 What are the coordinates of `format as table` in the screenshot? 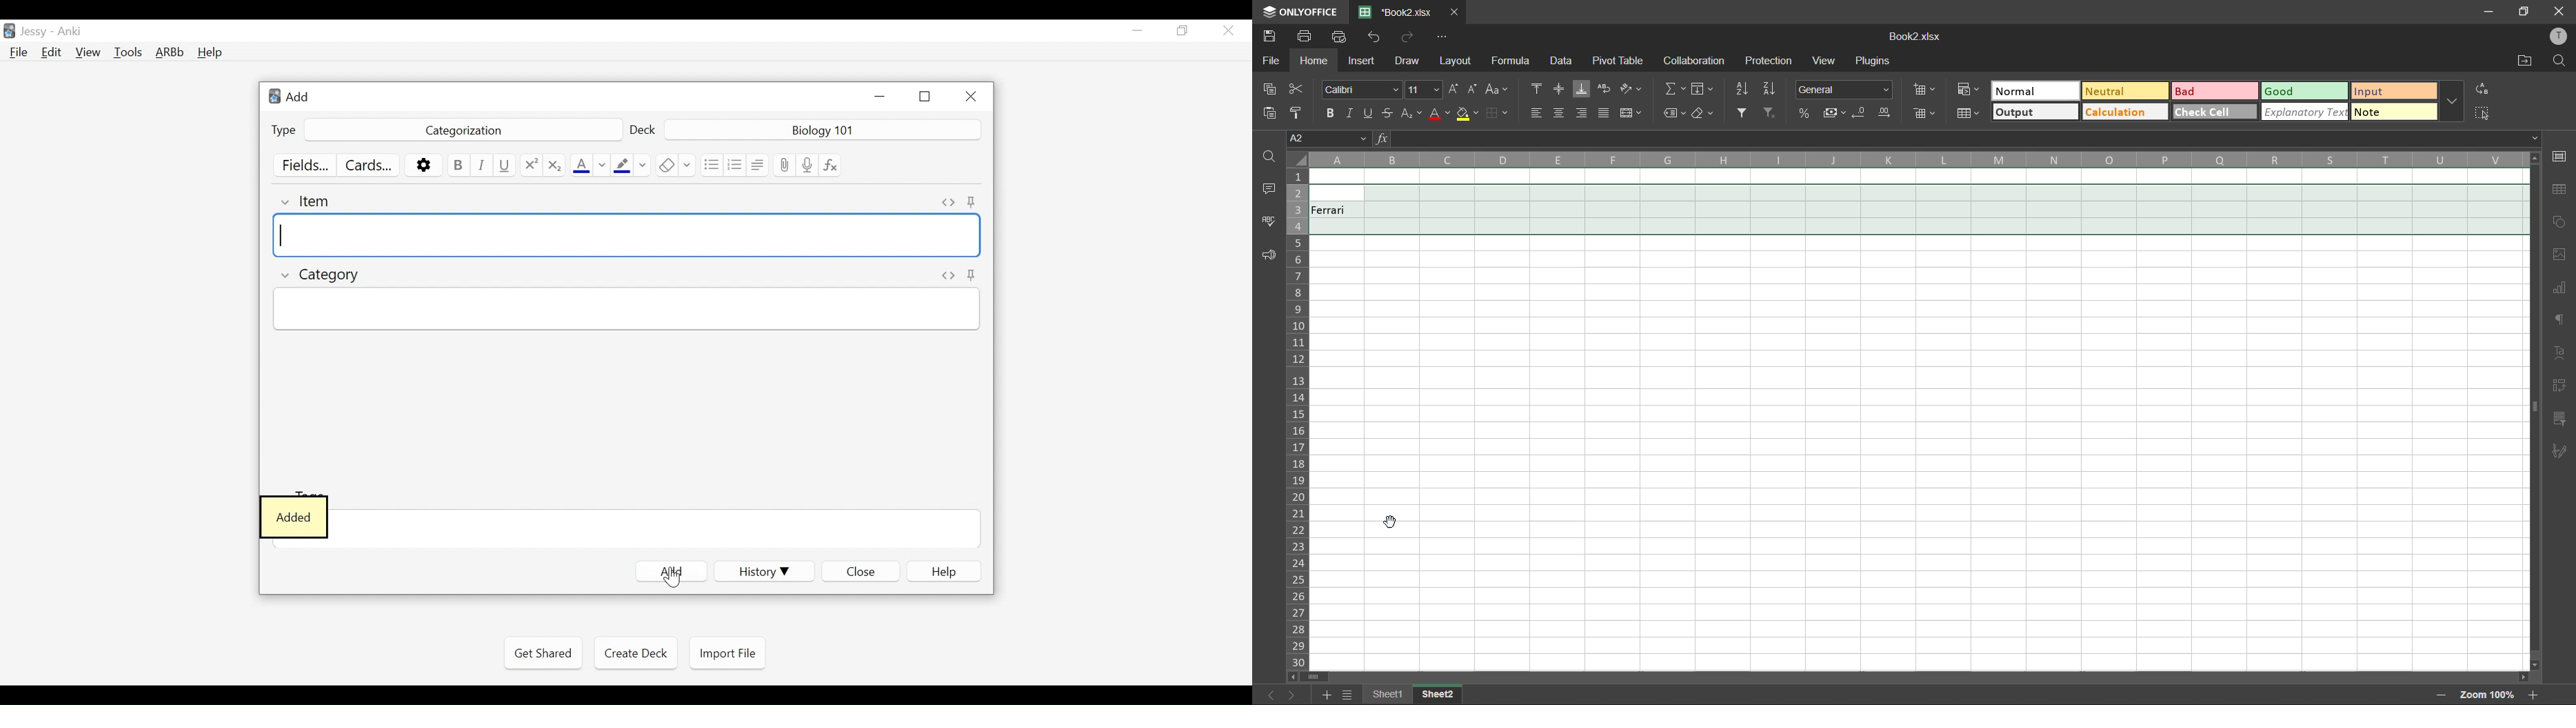 It's located at (1971, 115).